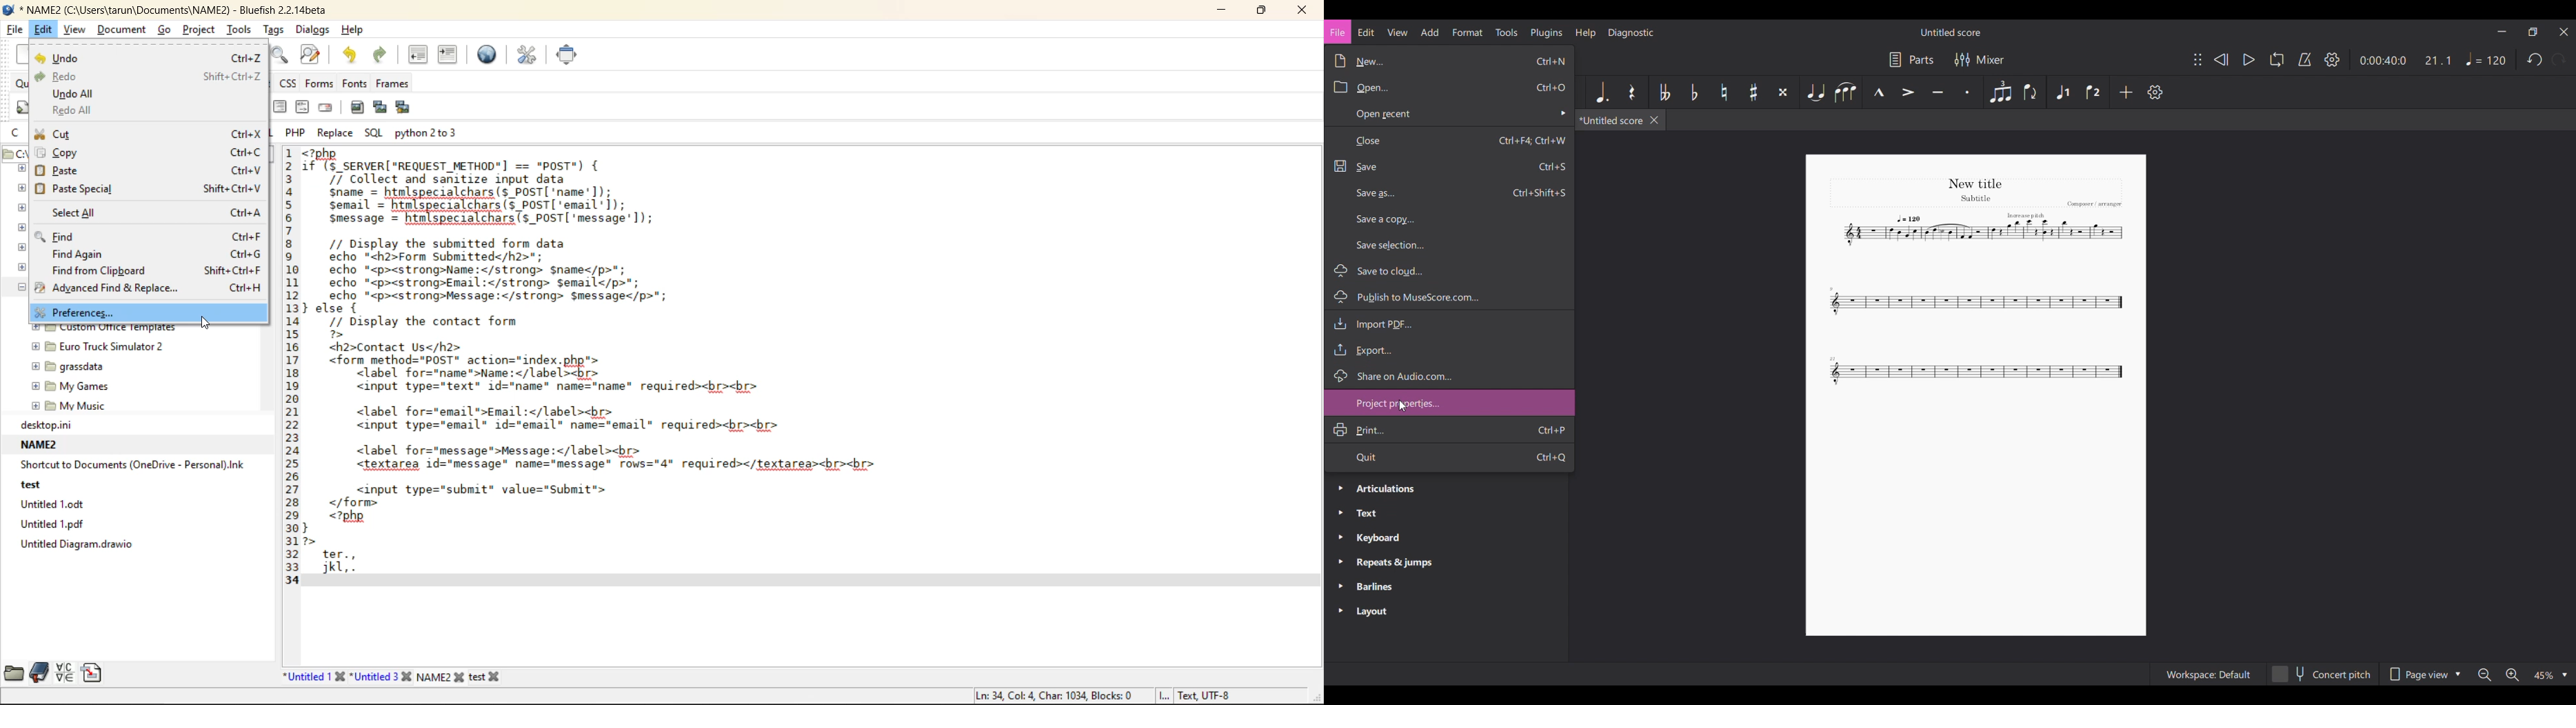  I want to click on insert multiple thumbnail, so click(404, 106).